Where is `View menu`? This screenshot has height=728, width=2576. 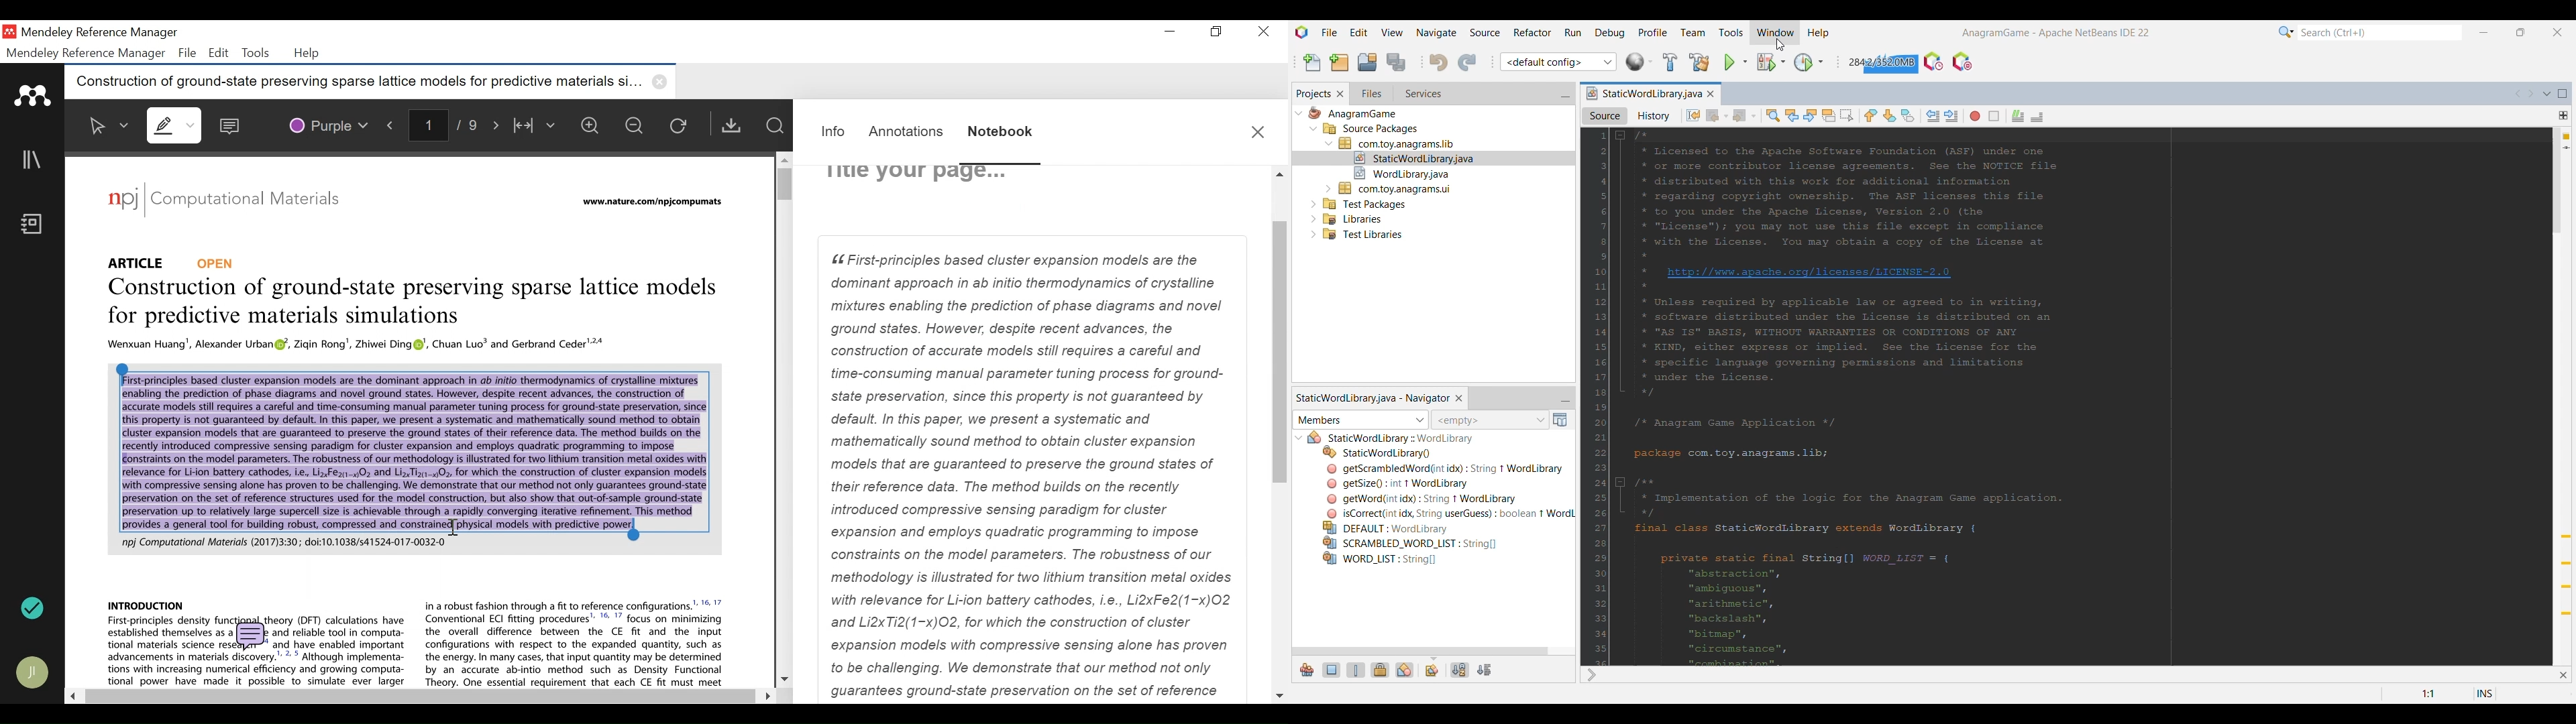
View menu is located at coordinates (1392, 32).